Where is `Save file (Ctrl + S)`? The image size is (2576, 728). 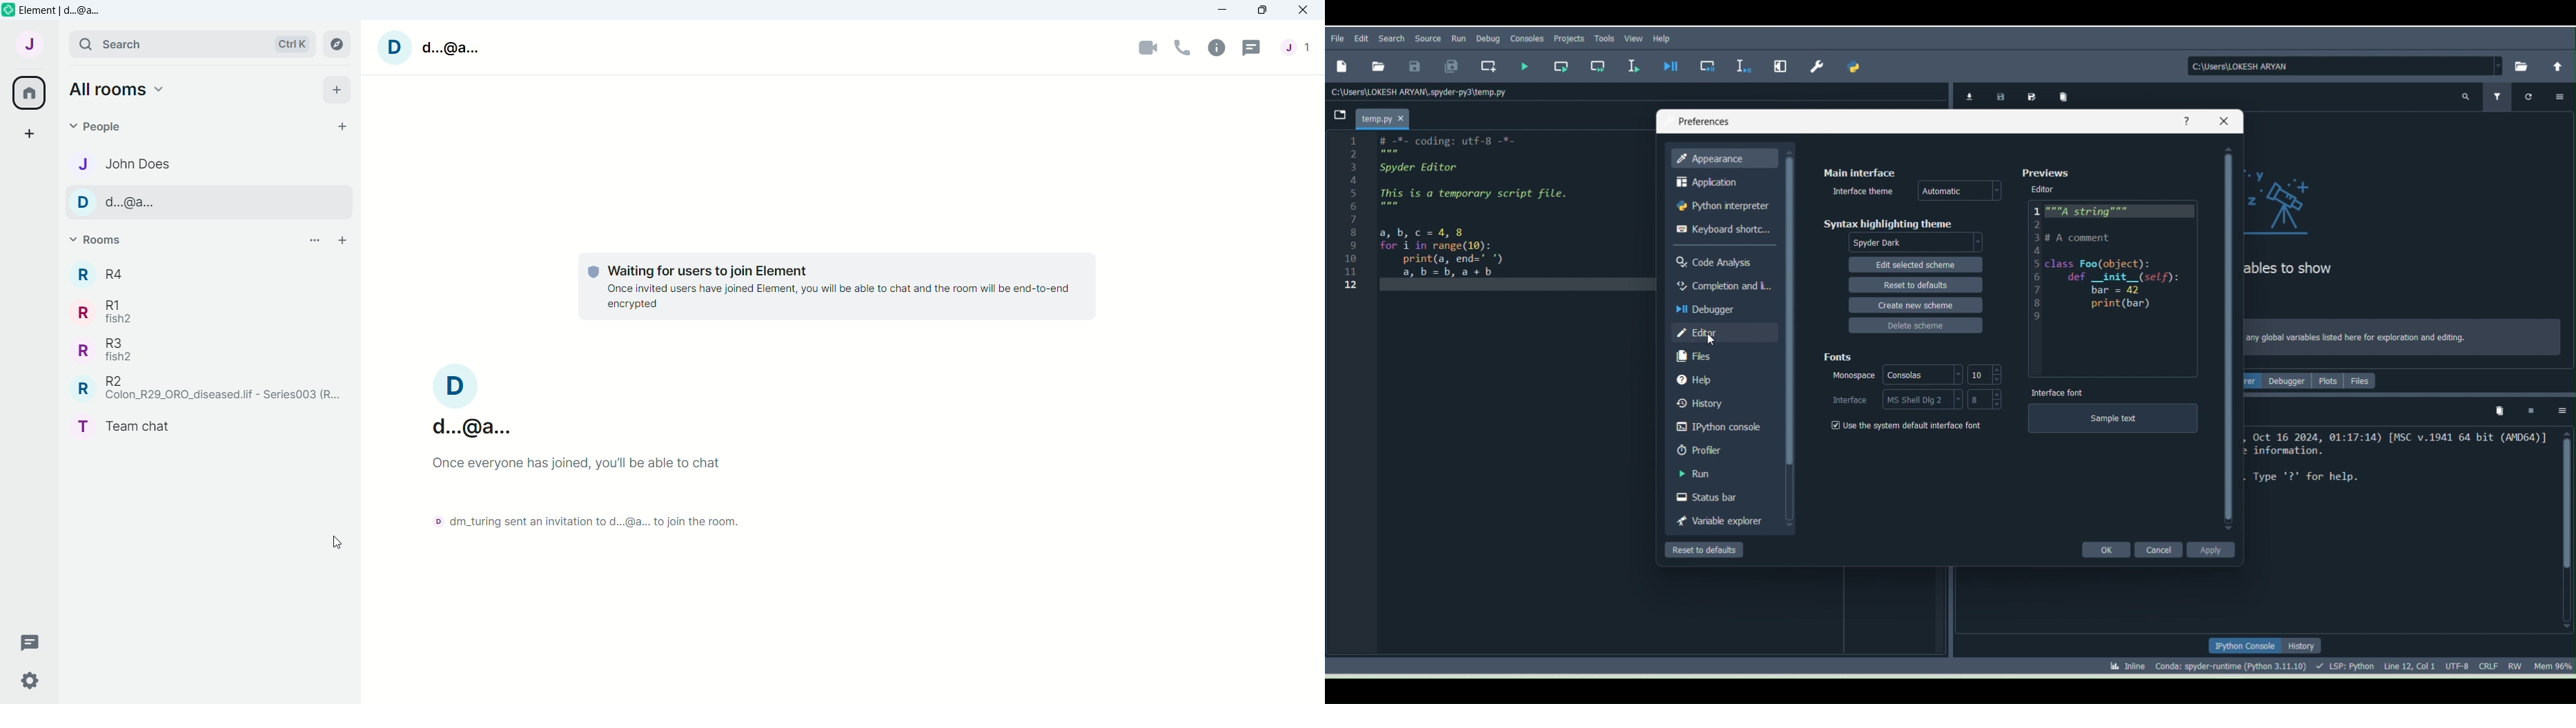 Save file (Ctrl + S) is located at coordinates (1414, 65).